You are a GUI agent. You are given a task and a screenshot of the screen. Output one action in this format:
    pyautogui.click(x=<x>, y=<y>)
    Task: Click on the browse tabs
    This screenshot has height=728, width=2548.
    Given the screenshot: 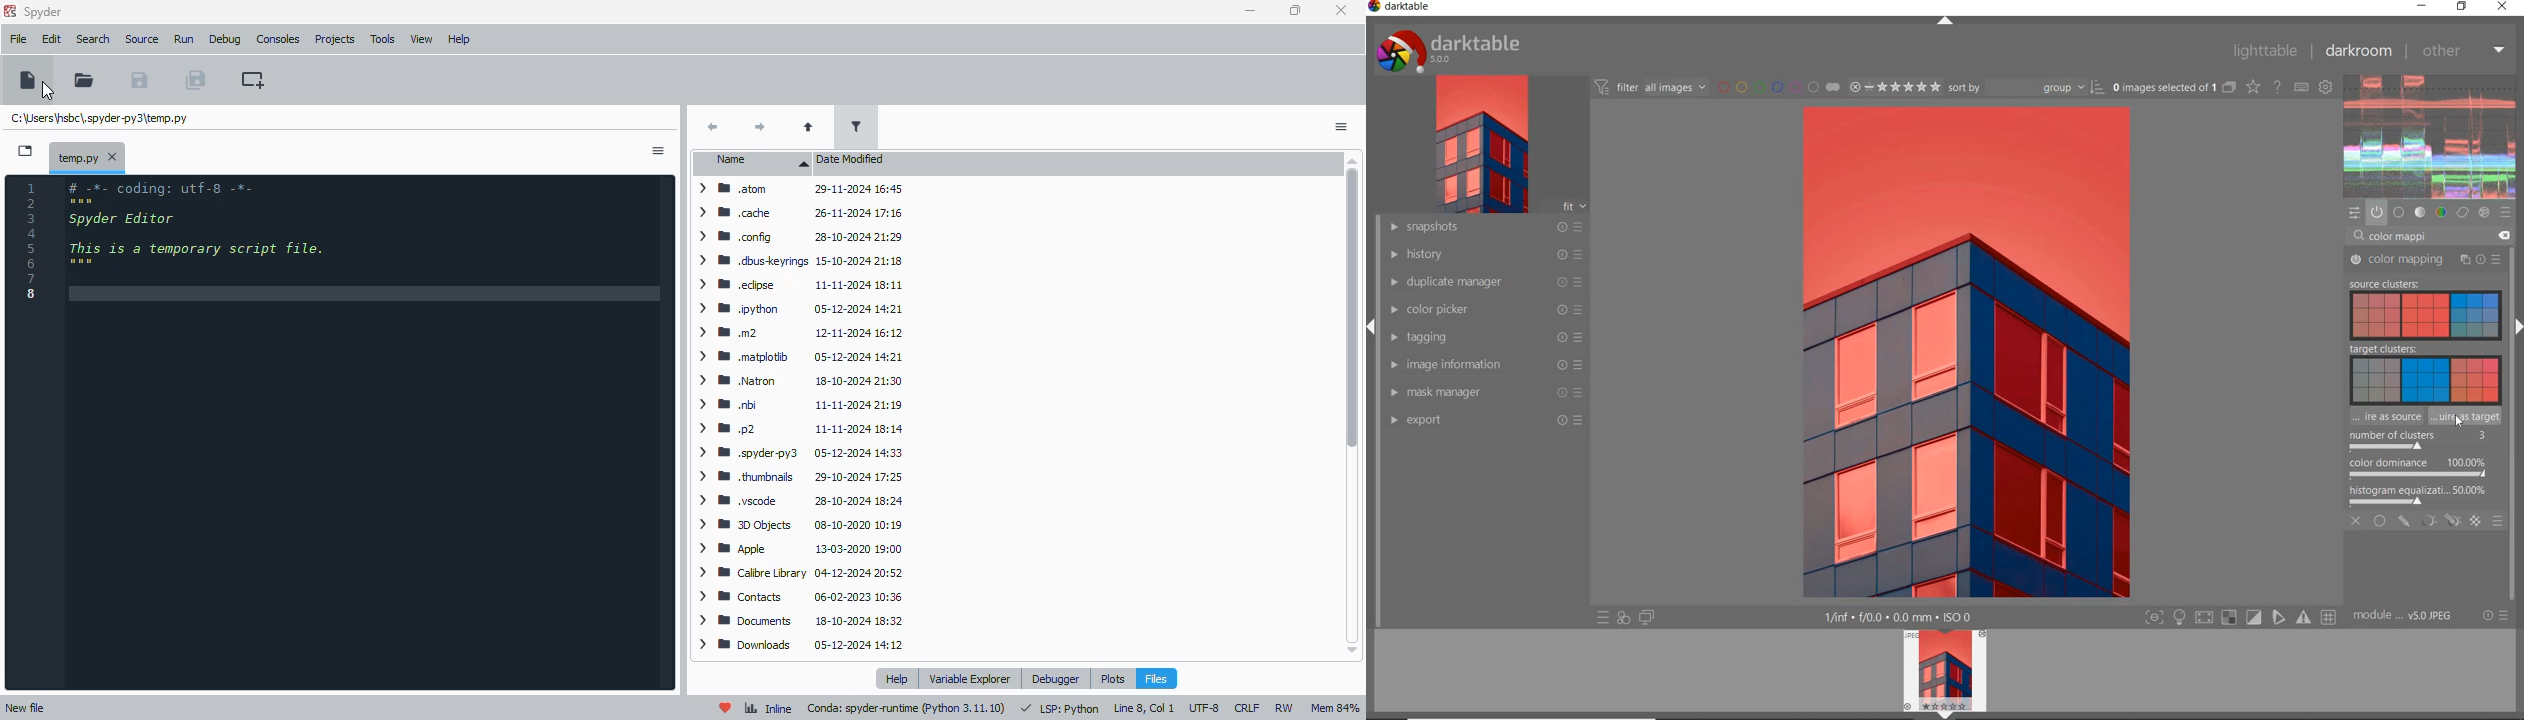 What is the action you would take?
    pyautogui.click(x=26, y=151)
    